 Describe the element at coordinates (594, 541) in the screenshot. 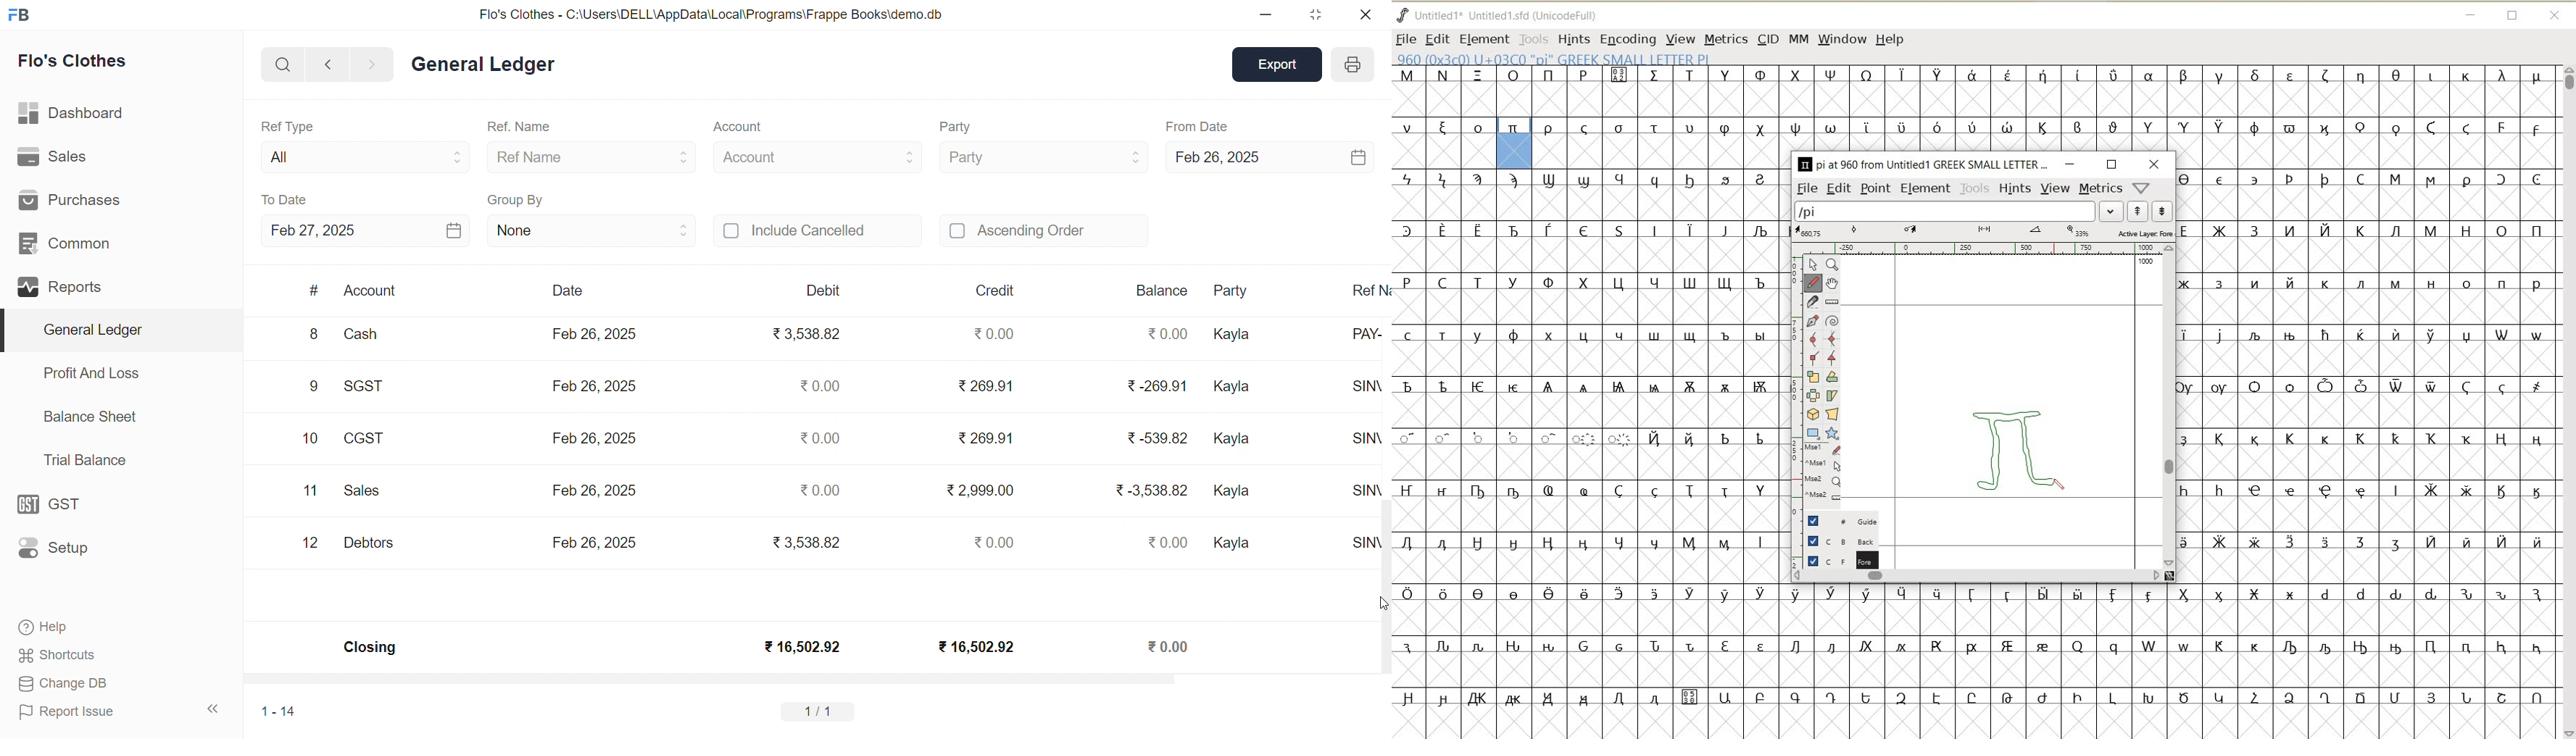

I see `Feb 26, 2025` at that location.